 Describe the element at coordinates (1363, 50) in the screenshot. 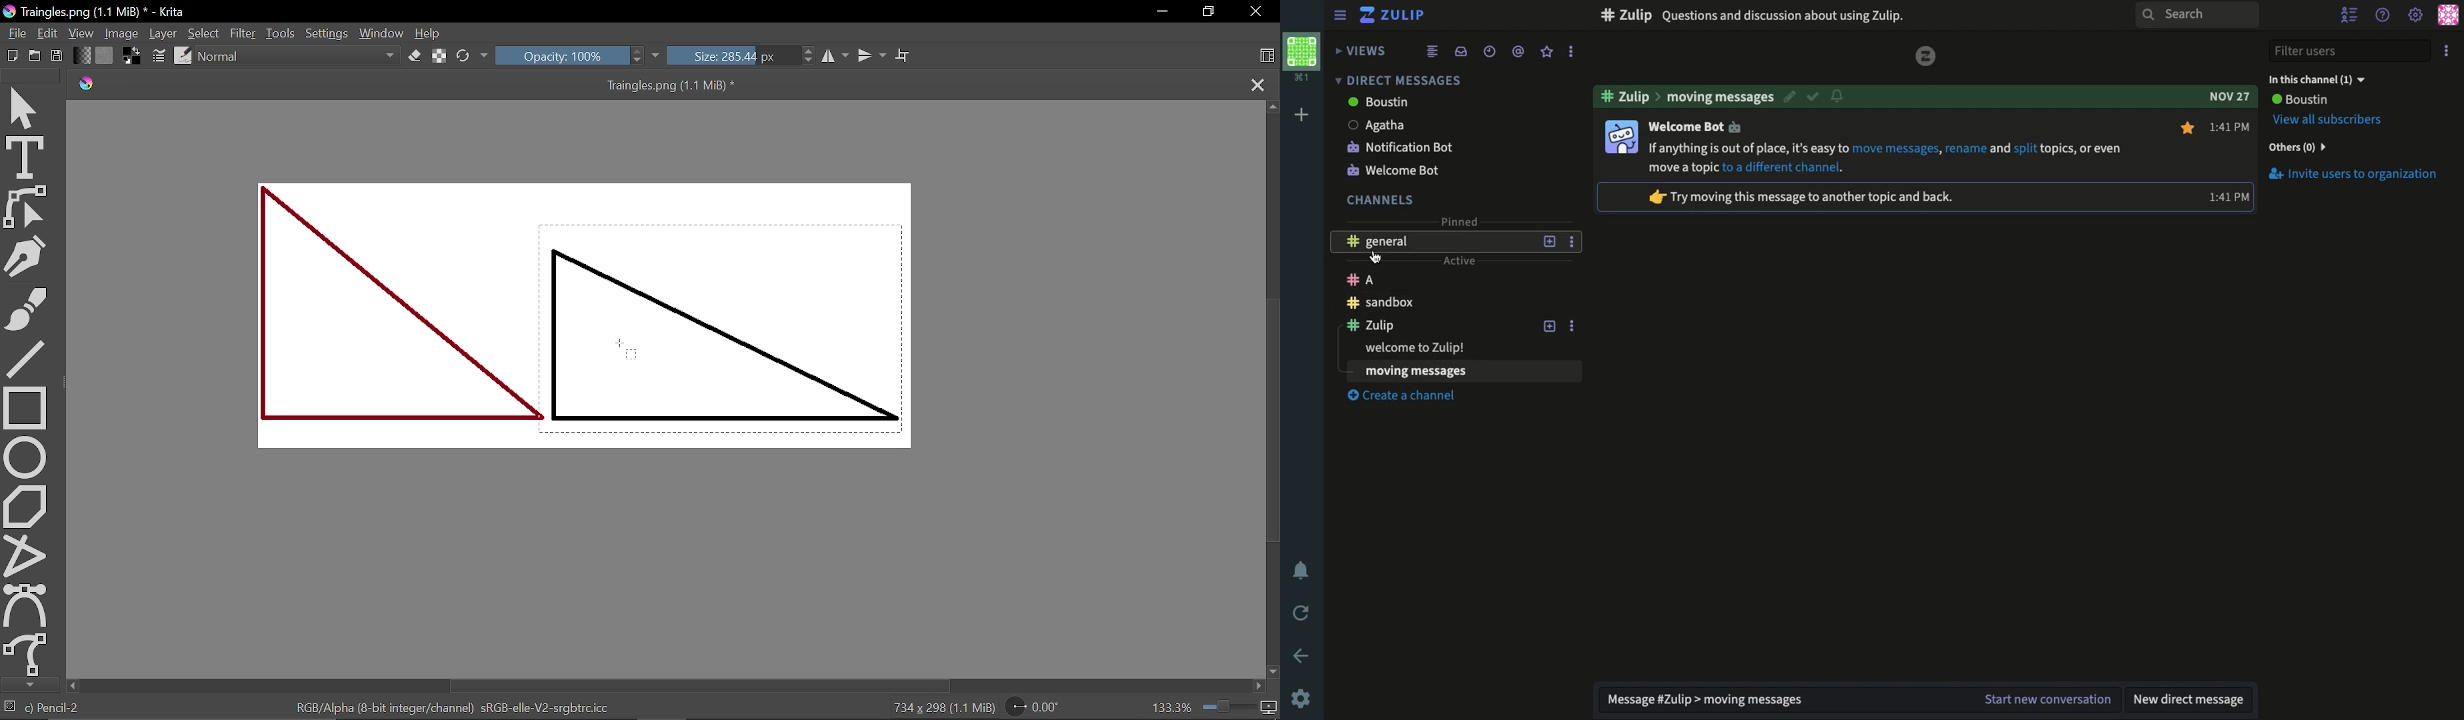

I see `Views` at that location.